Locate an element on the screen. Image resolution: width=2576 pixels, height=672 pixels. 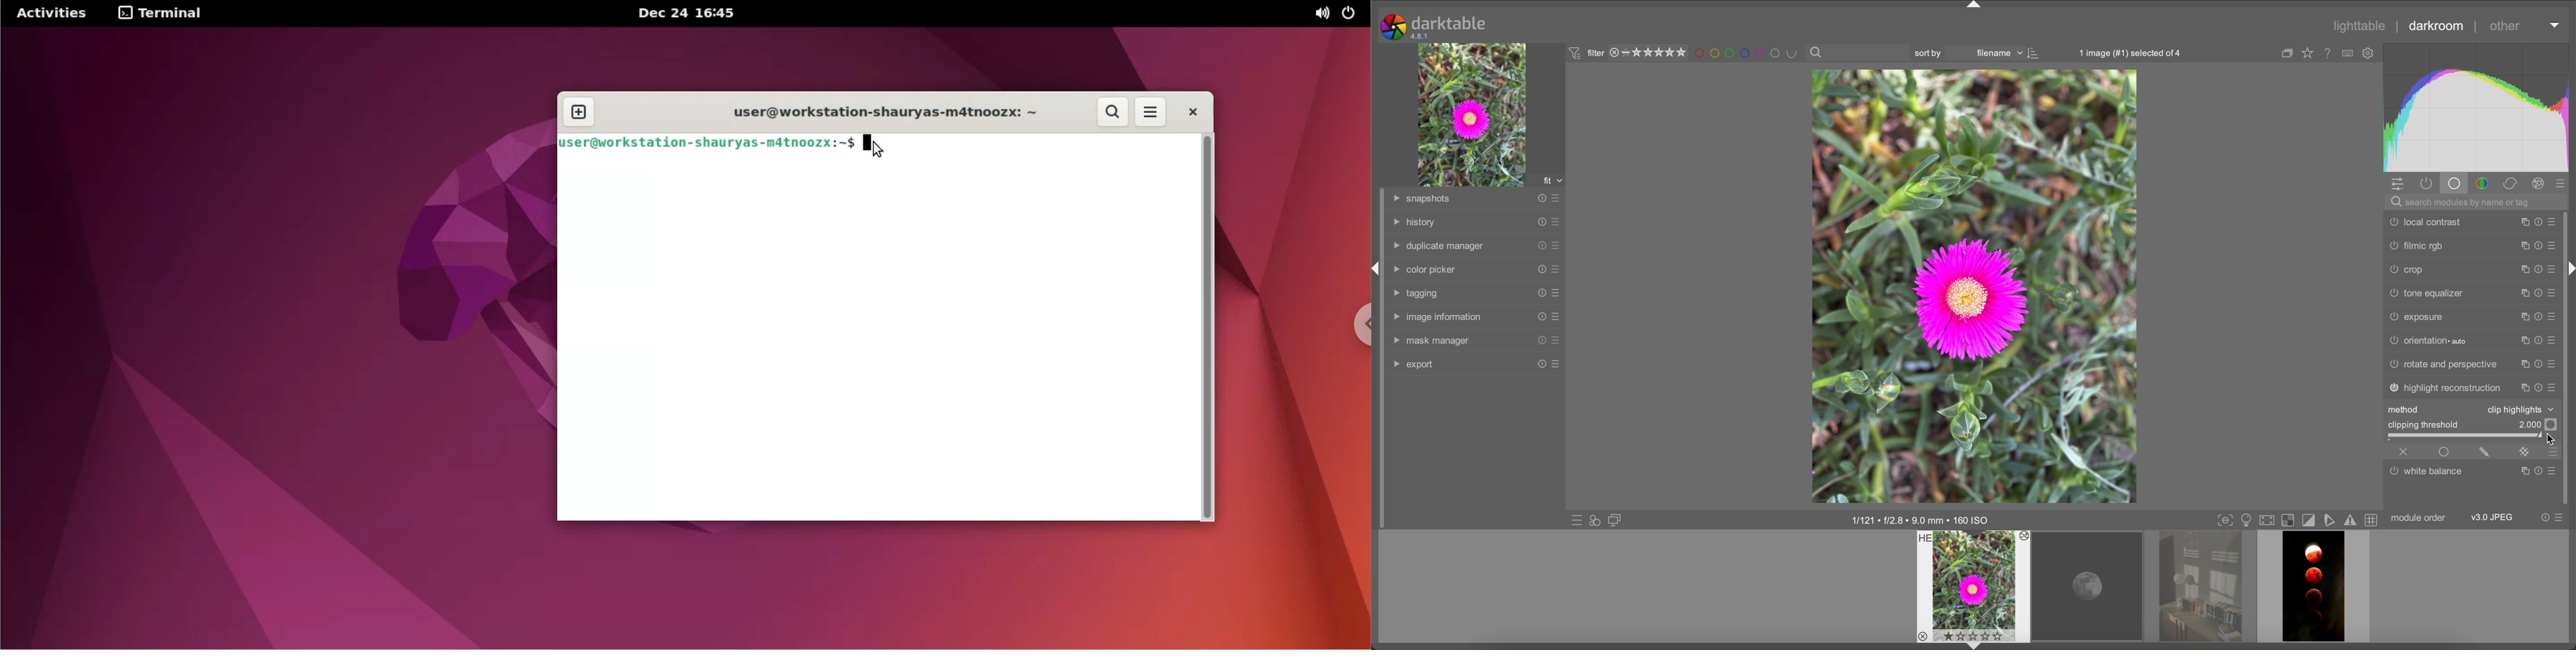
filter is located at coordinates (1584, 53).